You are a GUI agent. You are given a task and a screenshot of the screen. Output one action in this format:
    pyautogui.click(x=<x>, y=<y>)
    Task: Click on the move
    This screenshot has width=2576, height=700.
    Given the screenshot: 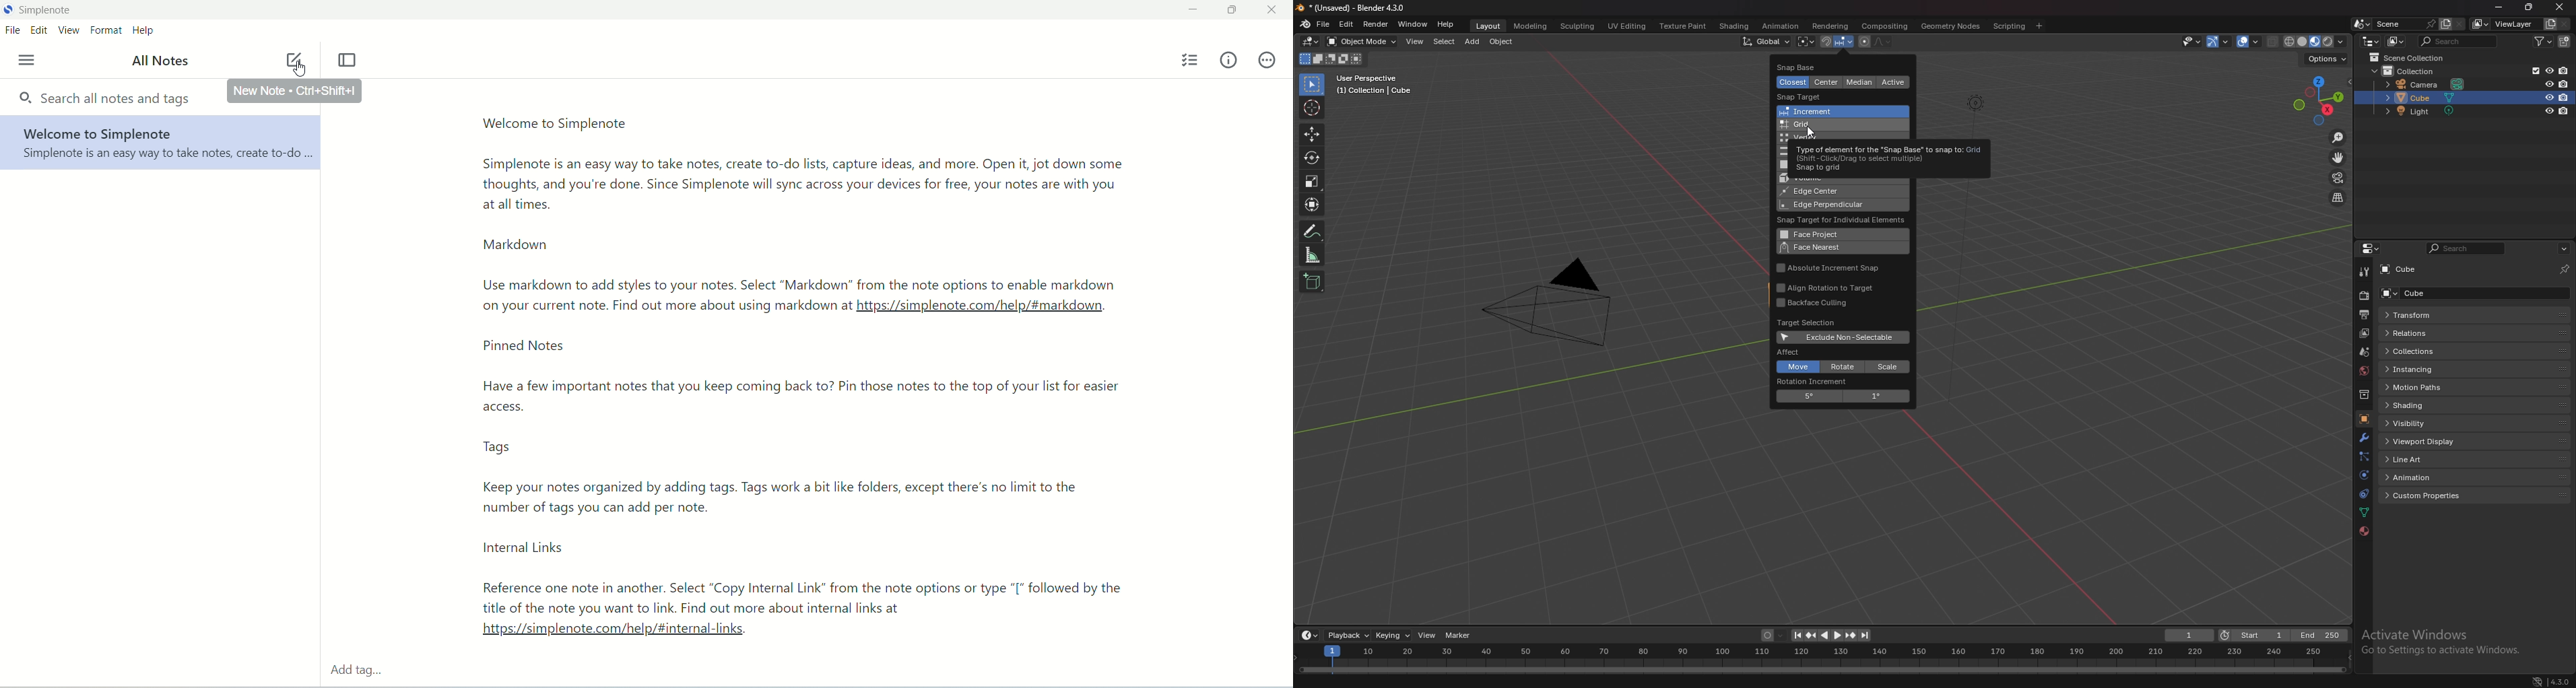 What is the action you would take?
    pyautogui.click(x=2337, y=158)
    